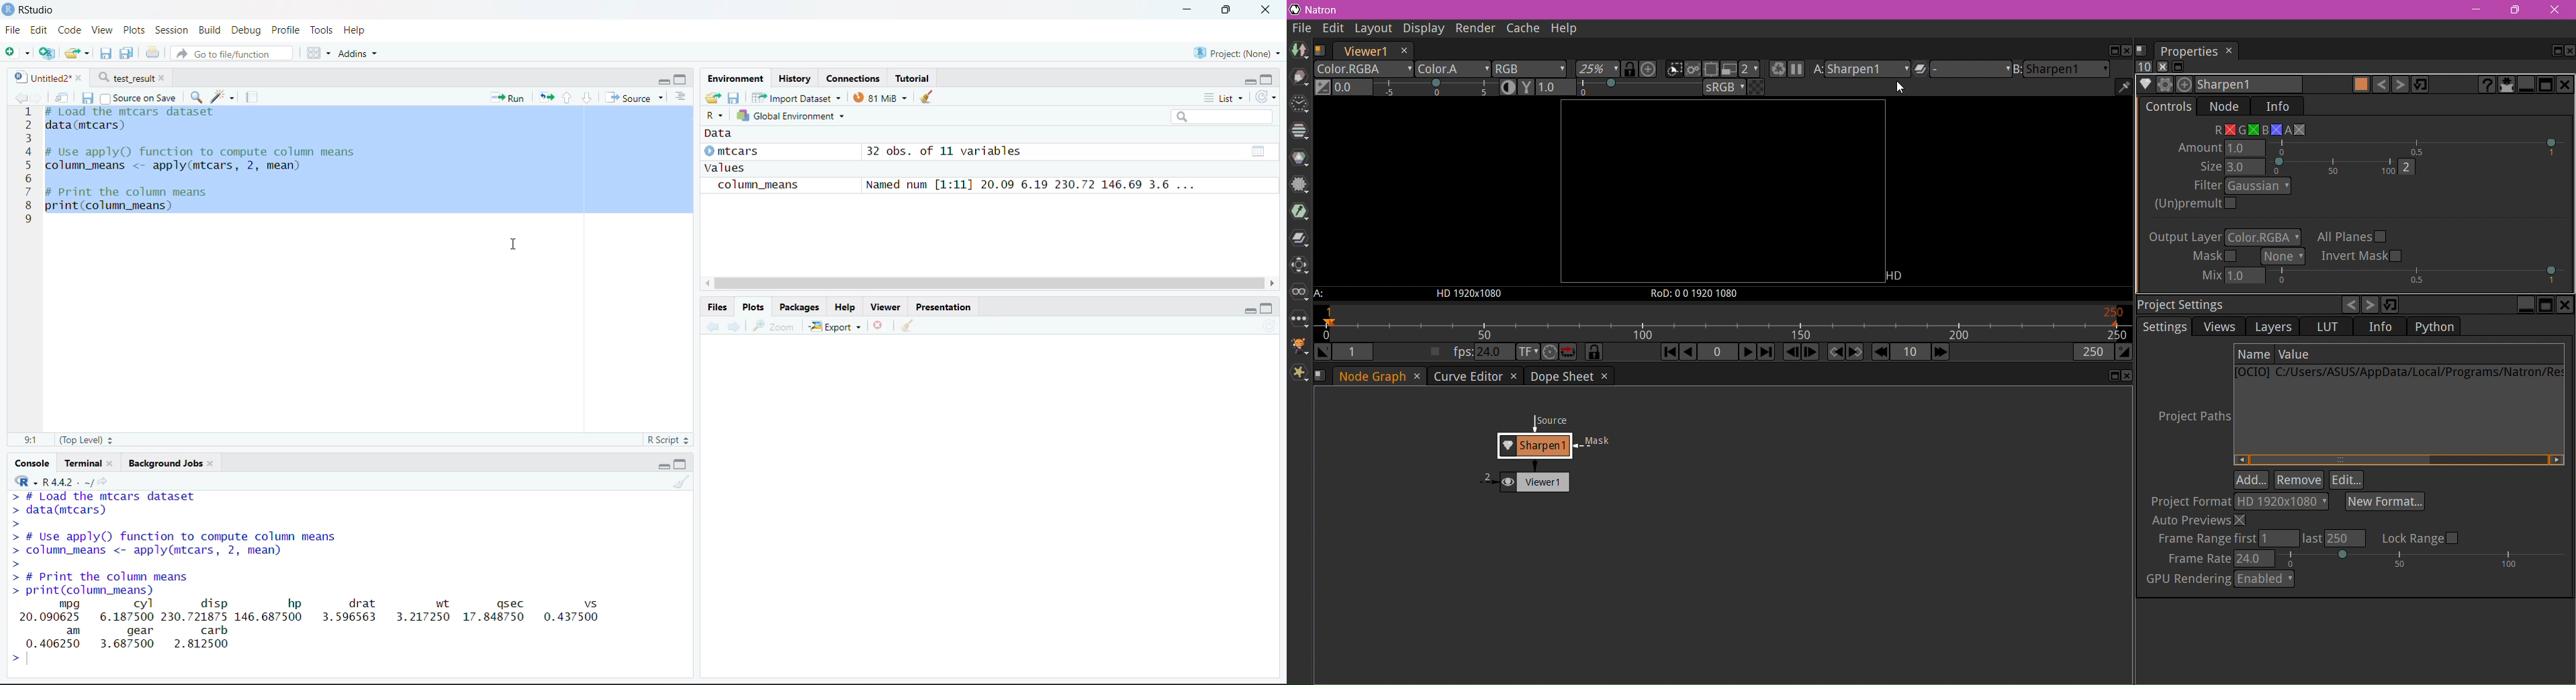 Image resolution: width=2576 pixels, height=700 pixels. I want to click on View the current working directory, so click(105, 480).